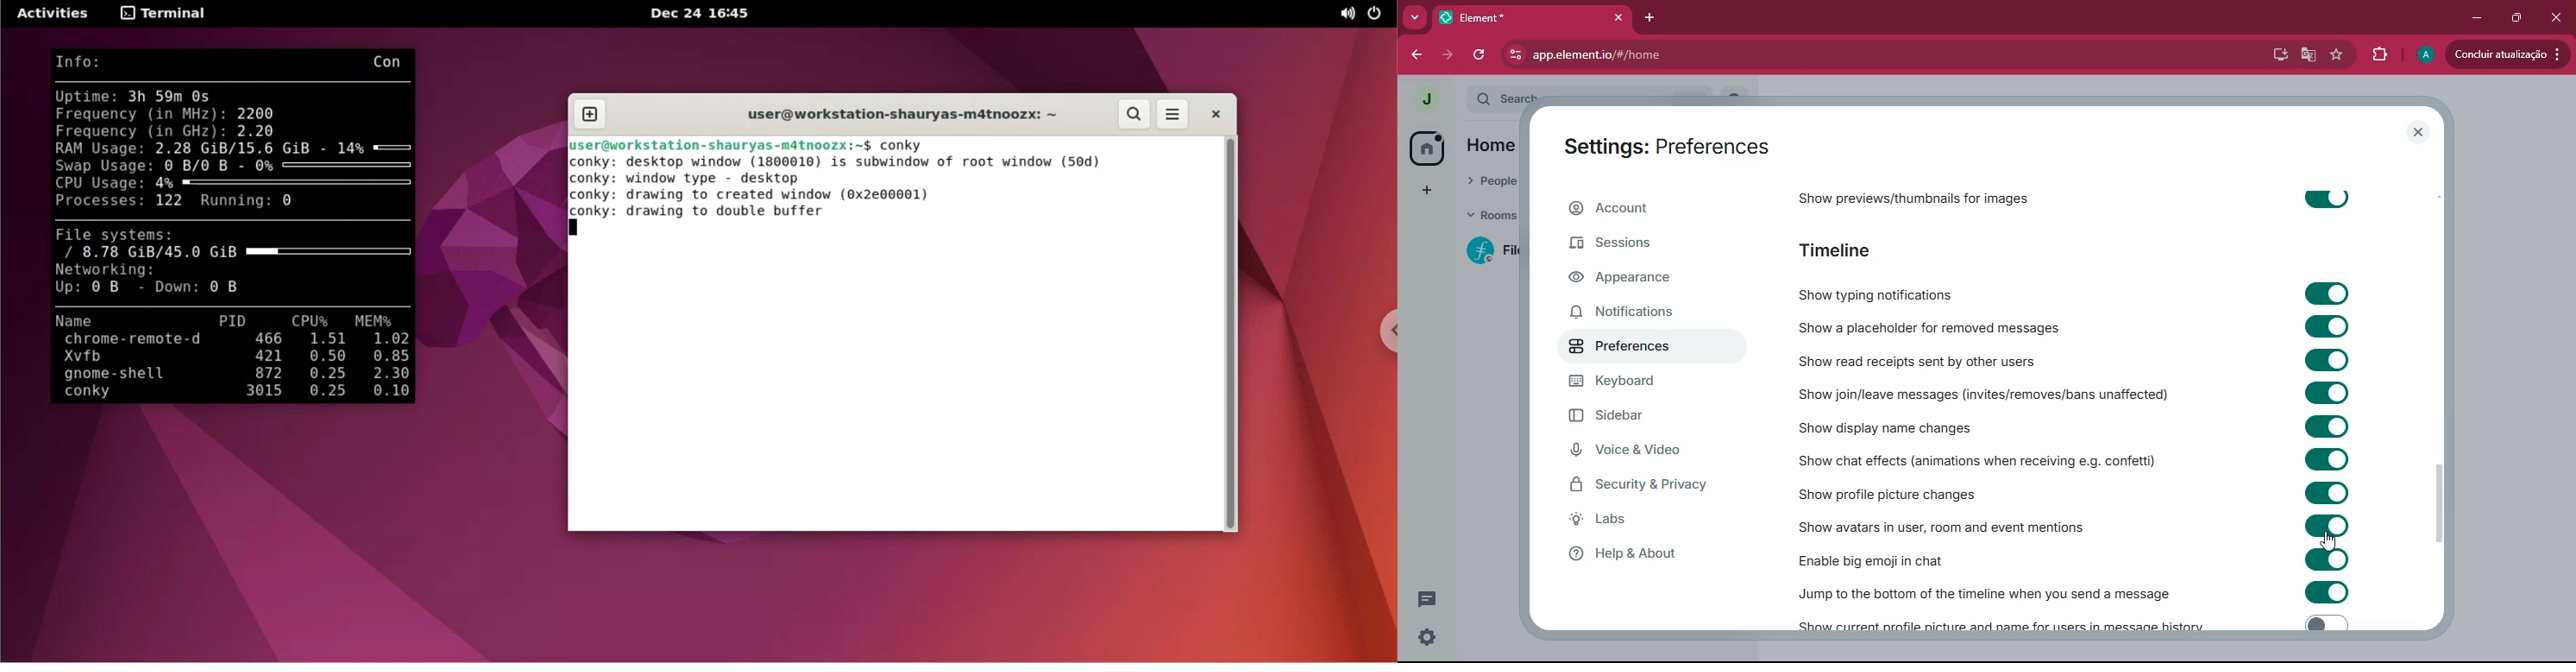  Describe the element at coordinates (1640, 419) in the screenshot. I see `sidebar` at that location.